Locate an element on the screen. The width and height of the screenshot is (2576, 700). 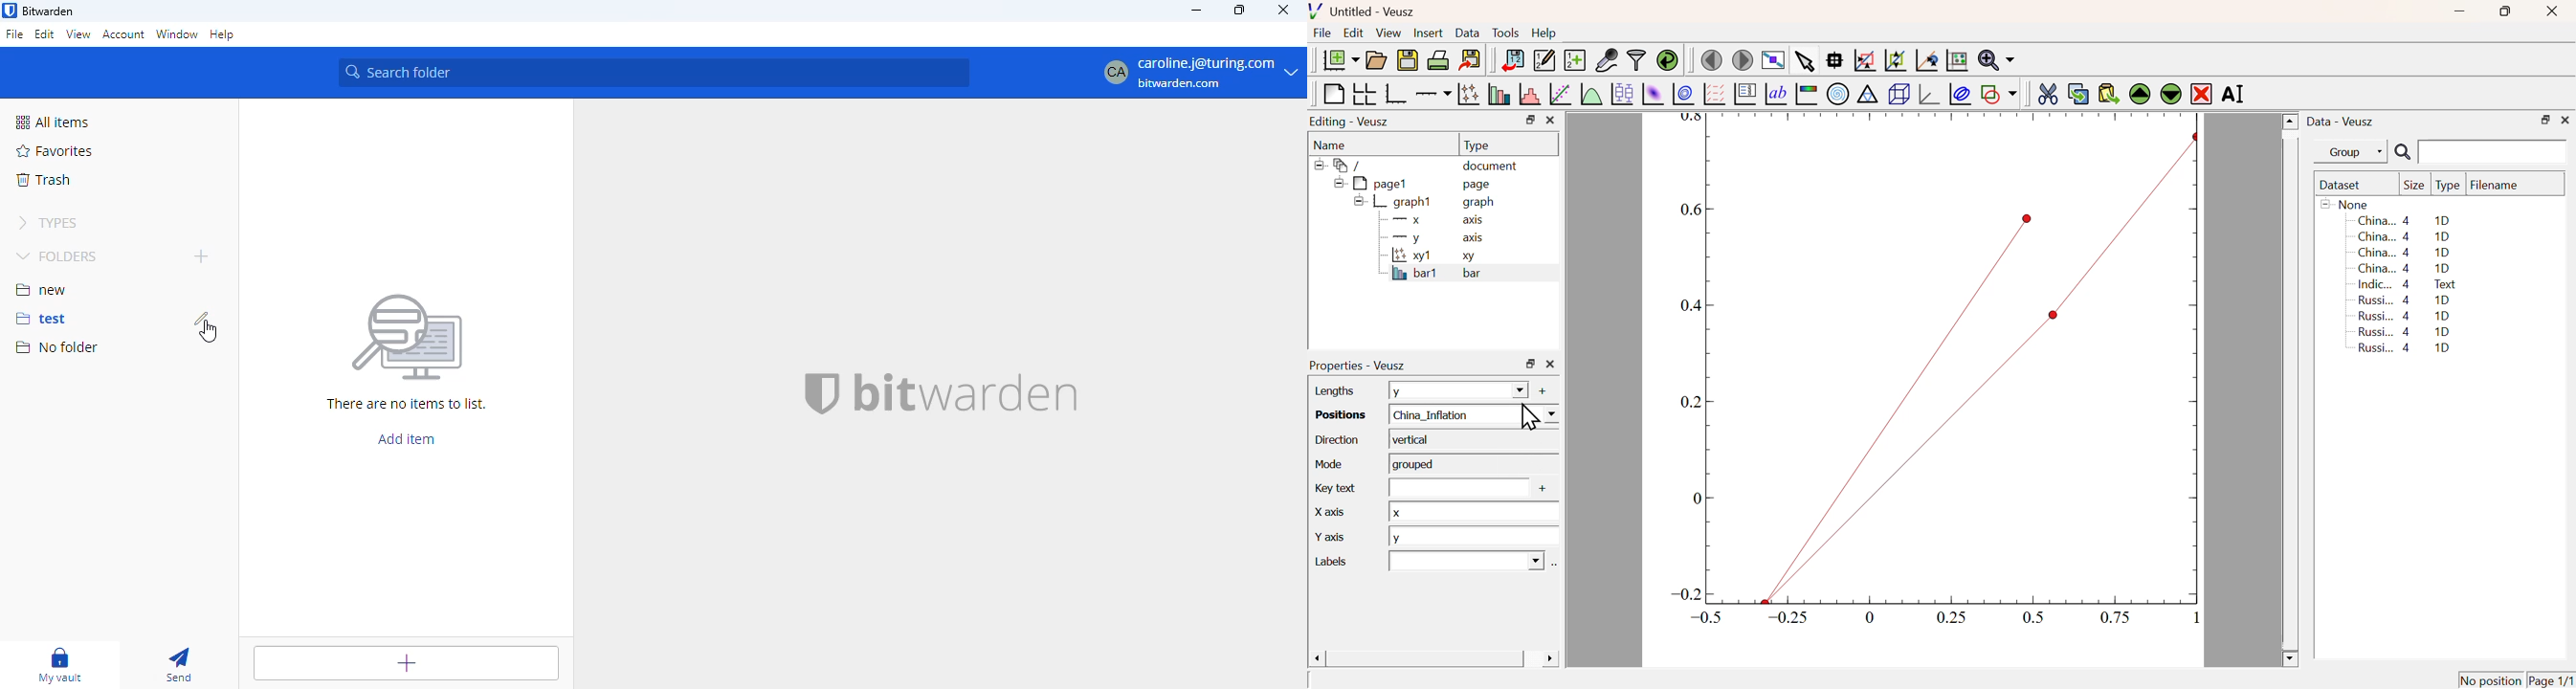
y axis is located at coordinates (1431, 237).